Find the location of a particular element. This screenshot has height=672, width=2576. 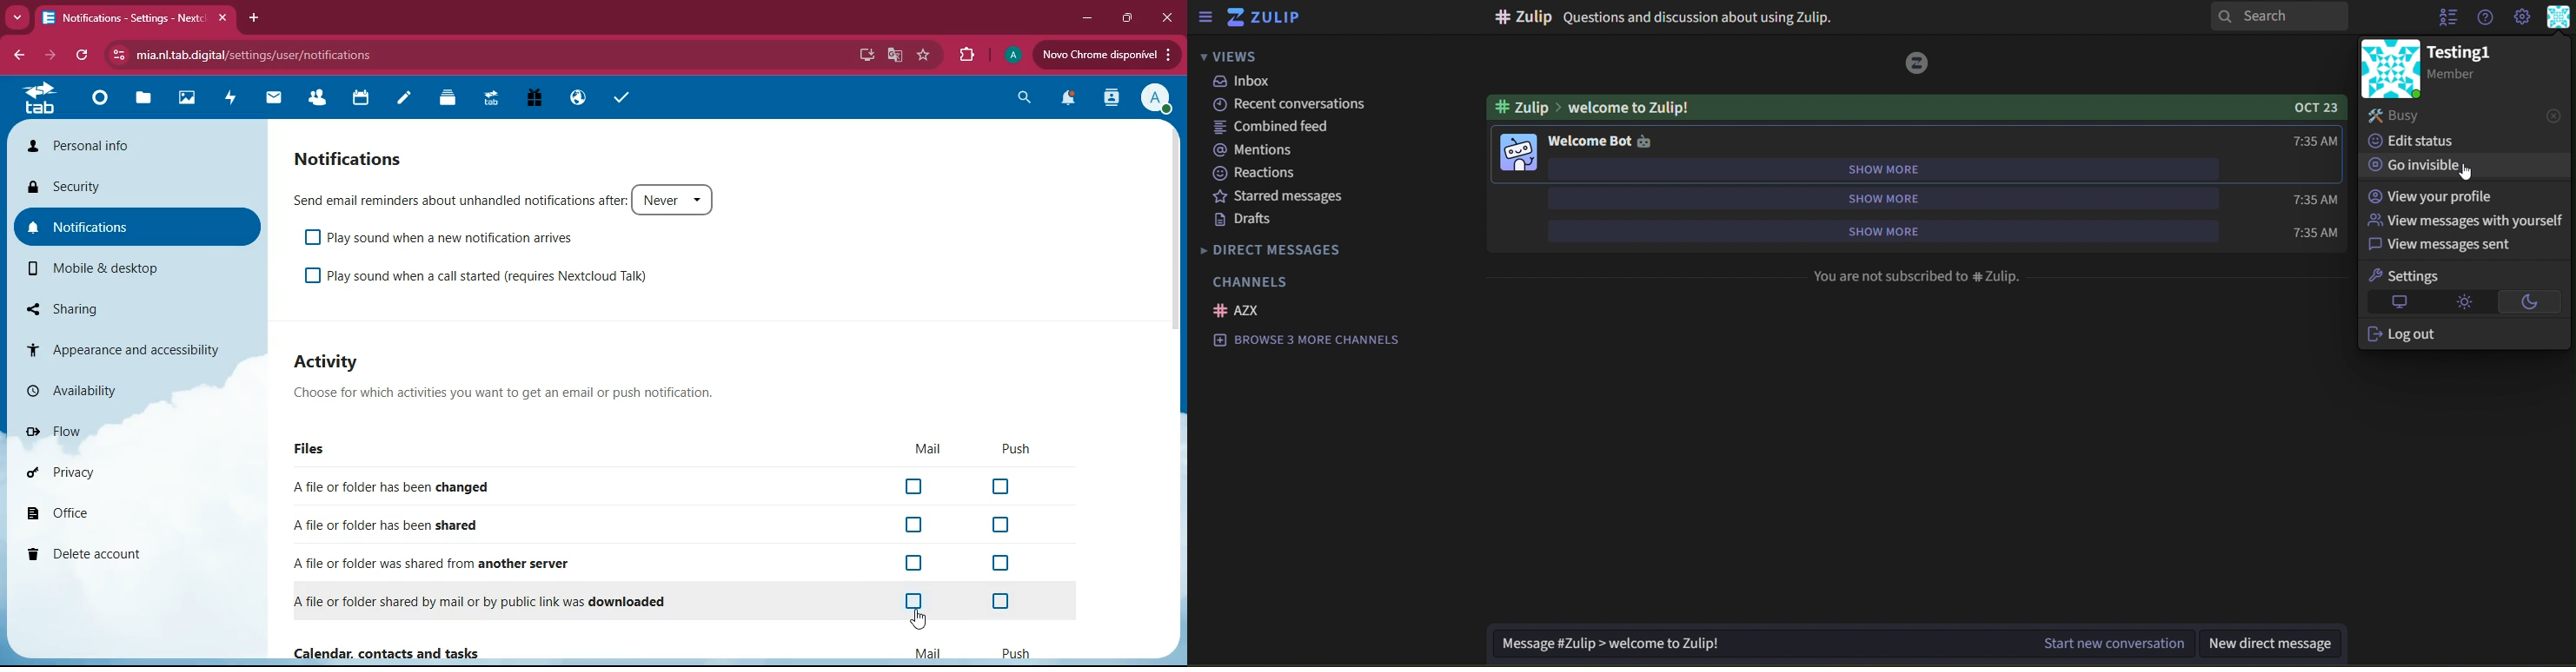

image is located at coordinates (1519, 155).